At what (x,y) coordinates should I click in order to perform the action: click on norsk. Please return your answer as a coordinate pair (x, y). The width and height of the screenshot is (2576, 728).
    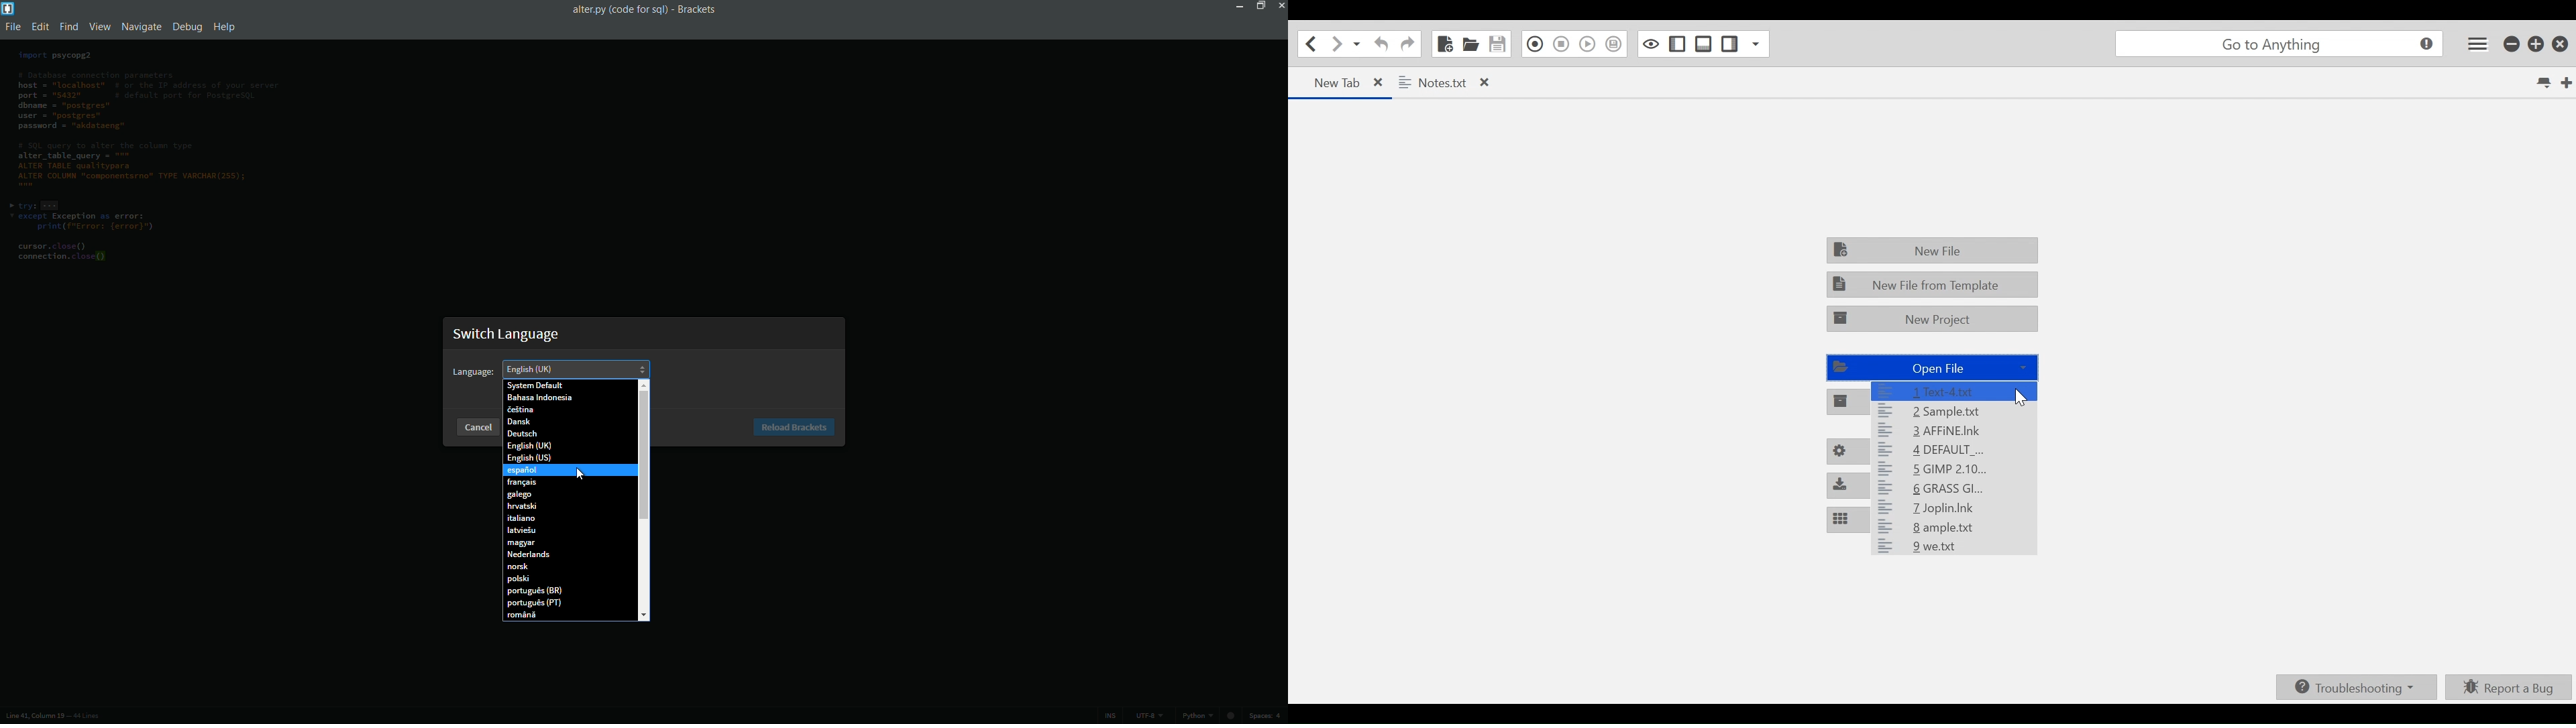
    Looking at the image, I should click on (571, 566).